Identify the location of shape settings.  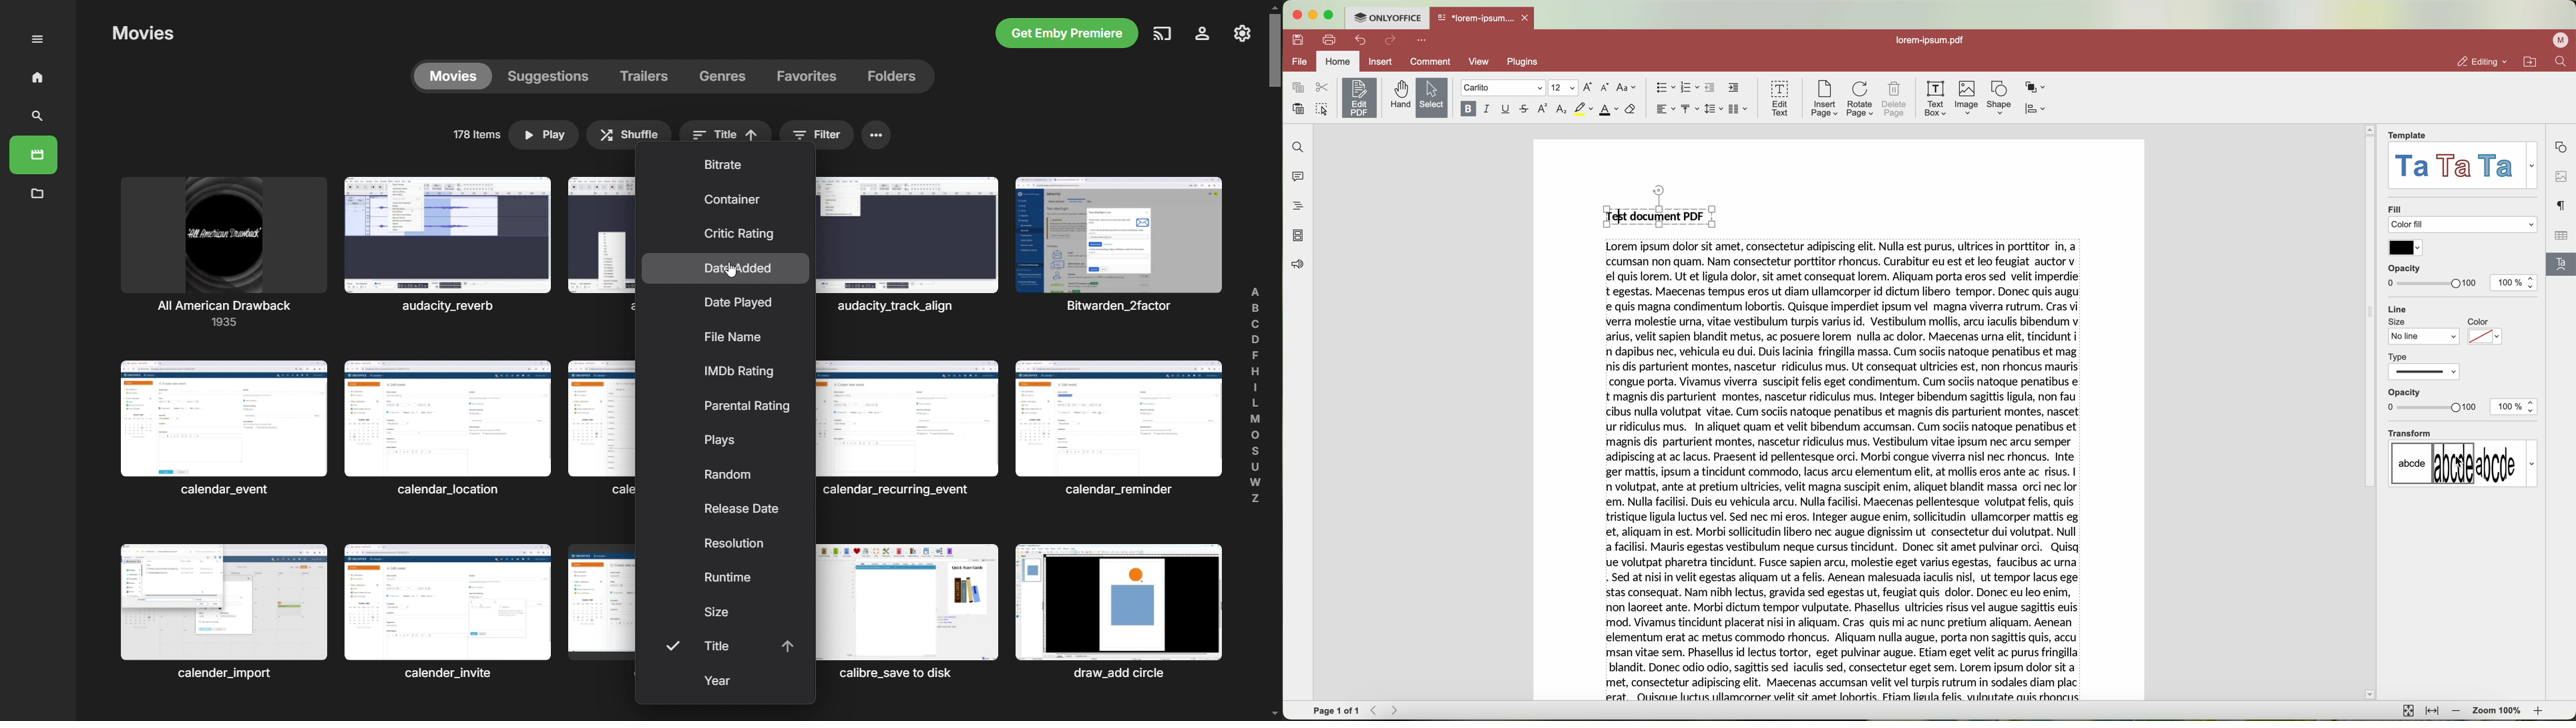
(2562, 147).